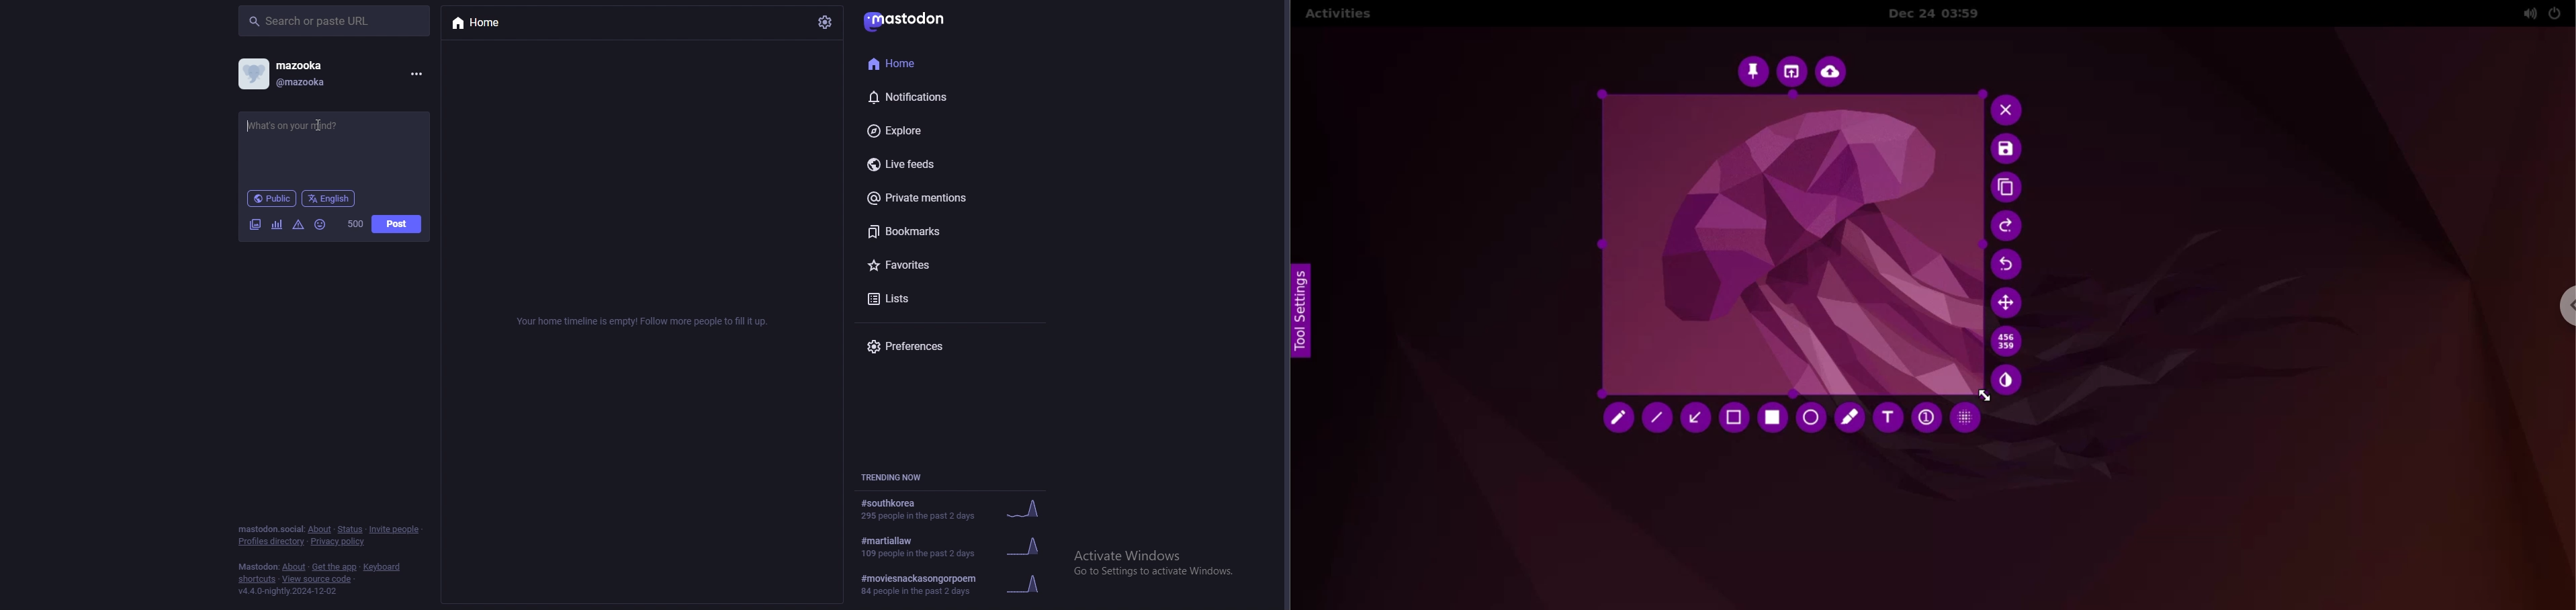 The width and height of the screenshot is (2576, 616). I want to click on trending, so click(962, 584).